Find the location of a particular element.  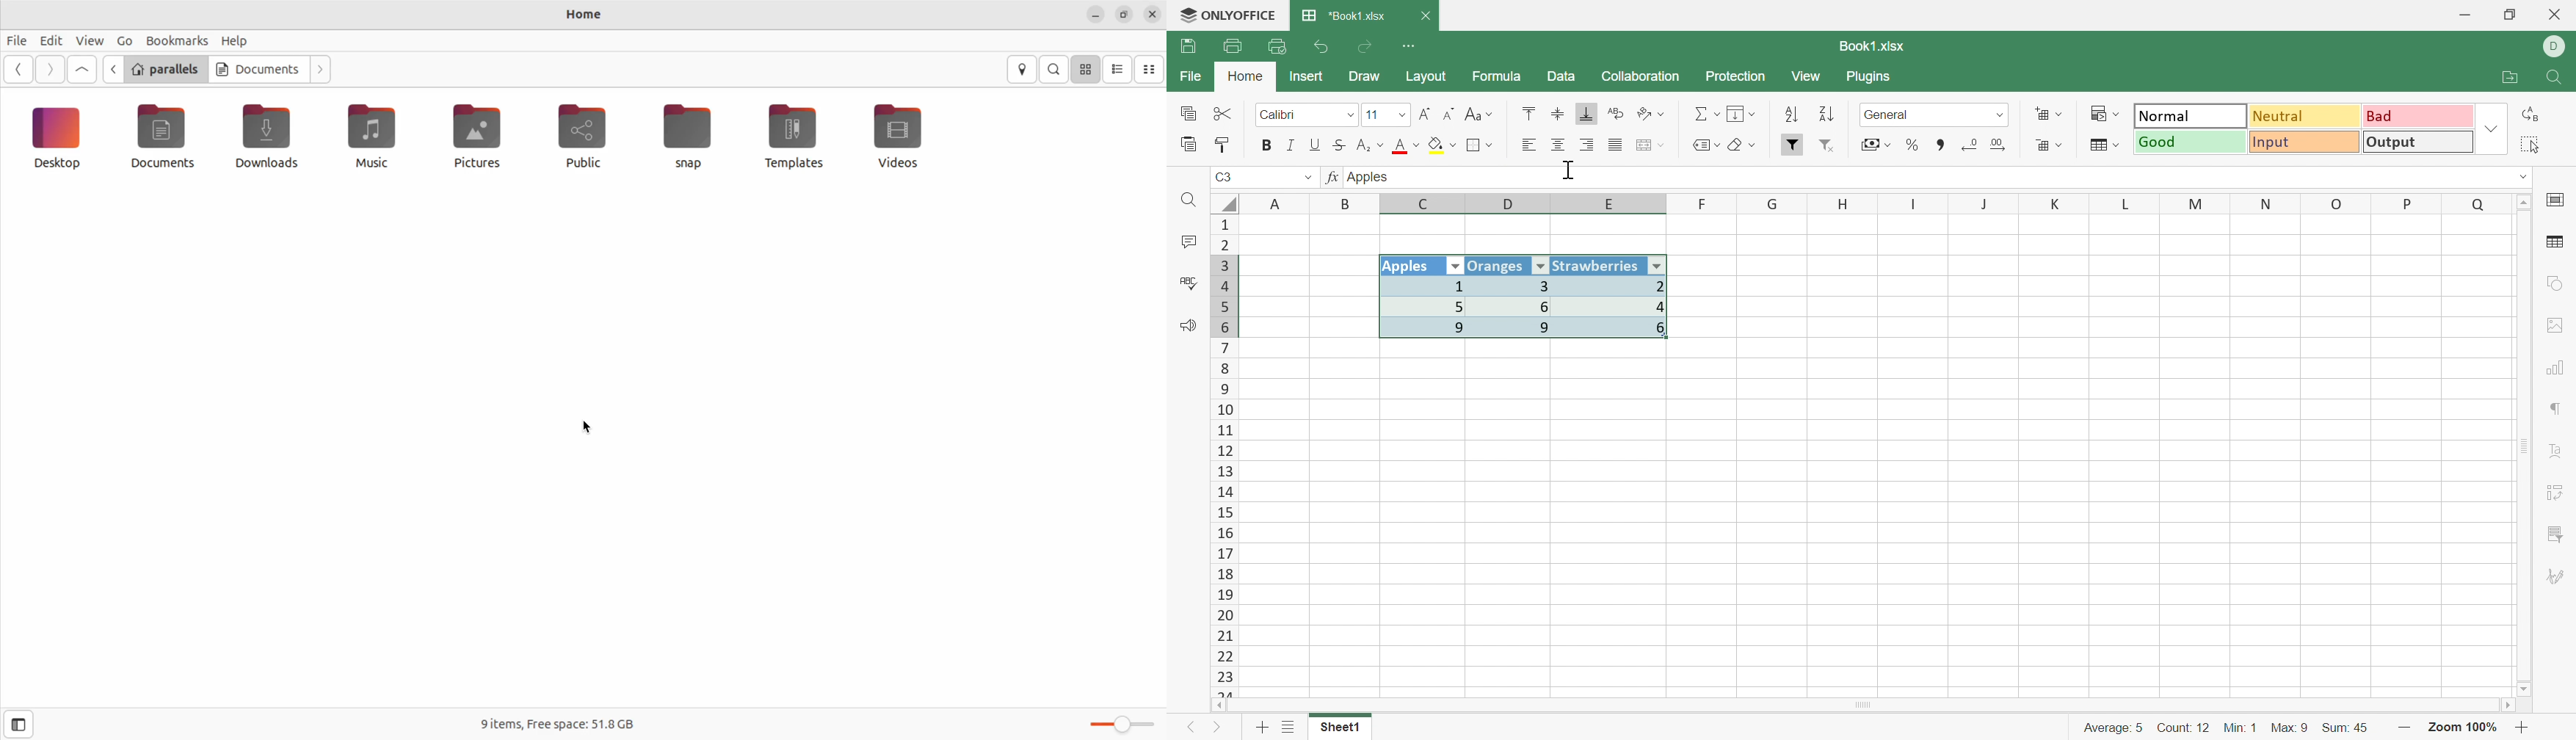

Conditional formatting is located at coordinates (2108, 114).